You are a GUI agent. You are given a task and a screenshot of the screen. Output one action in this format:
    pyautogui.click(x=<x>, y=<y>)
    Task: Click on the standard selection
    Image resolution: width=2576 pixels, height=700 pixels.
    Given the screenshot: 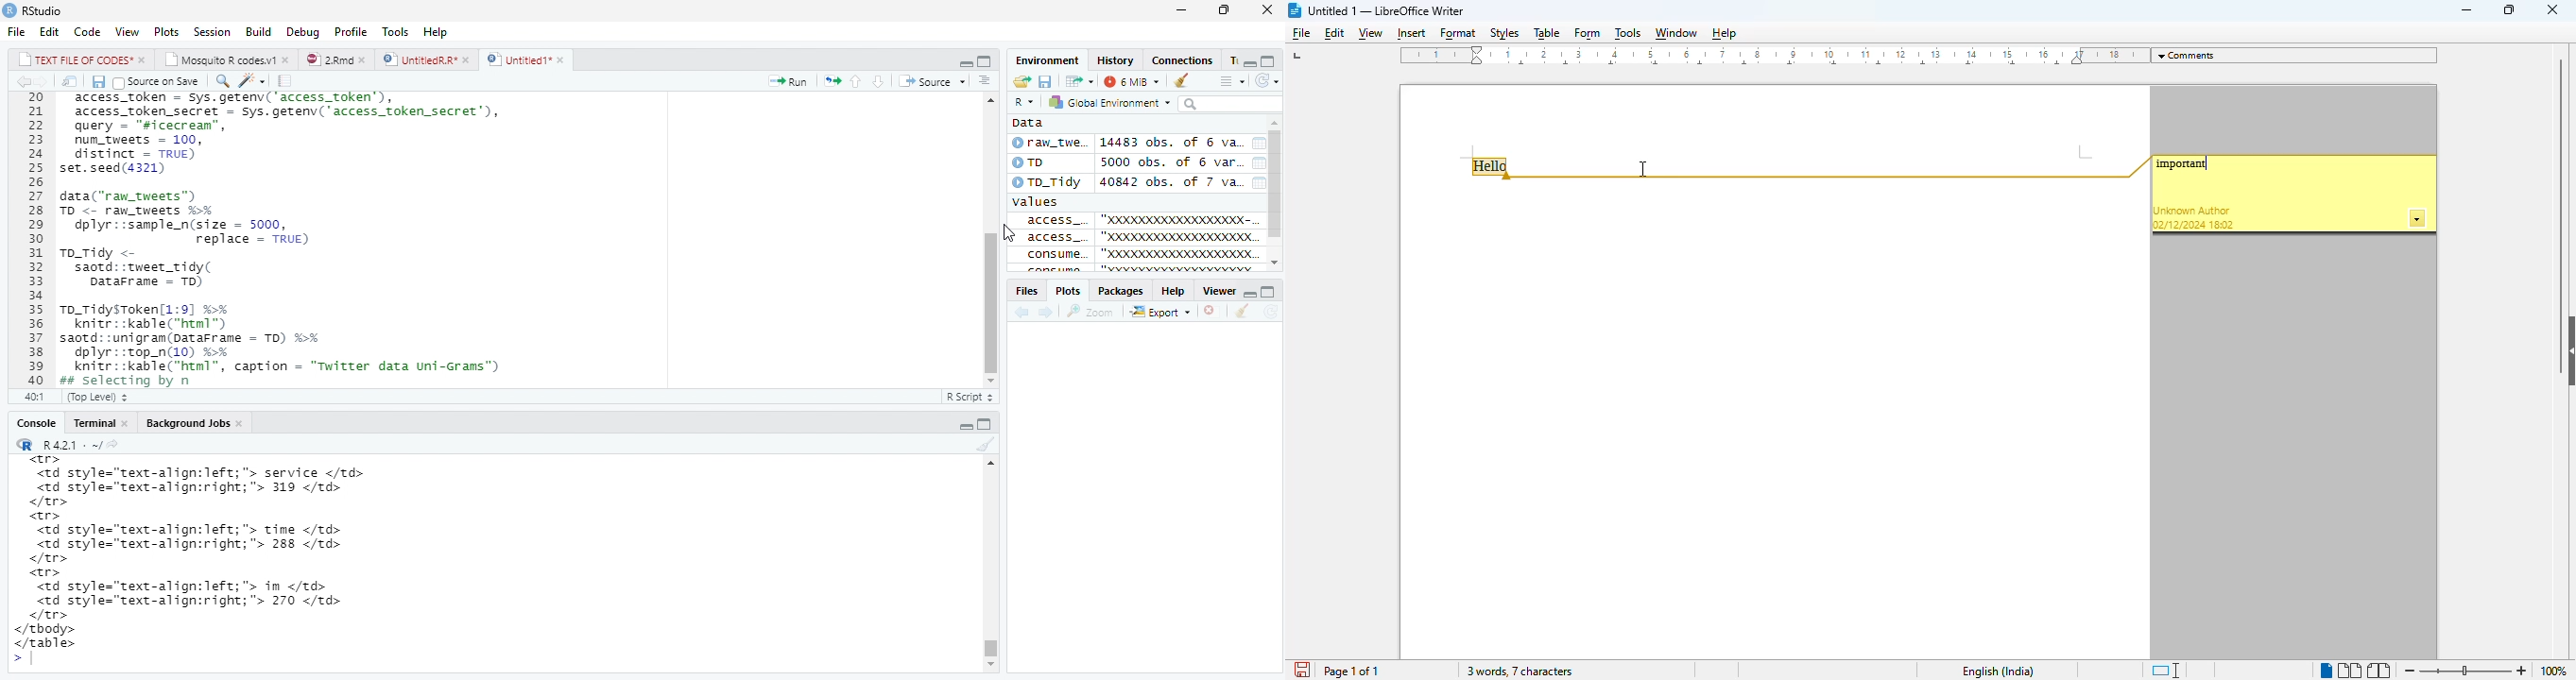 What is the action you would take?
    pyautogui.click(x=2166, y=670)
    